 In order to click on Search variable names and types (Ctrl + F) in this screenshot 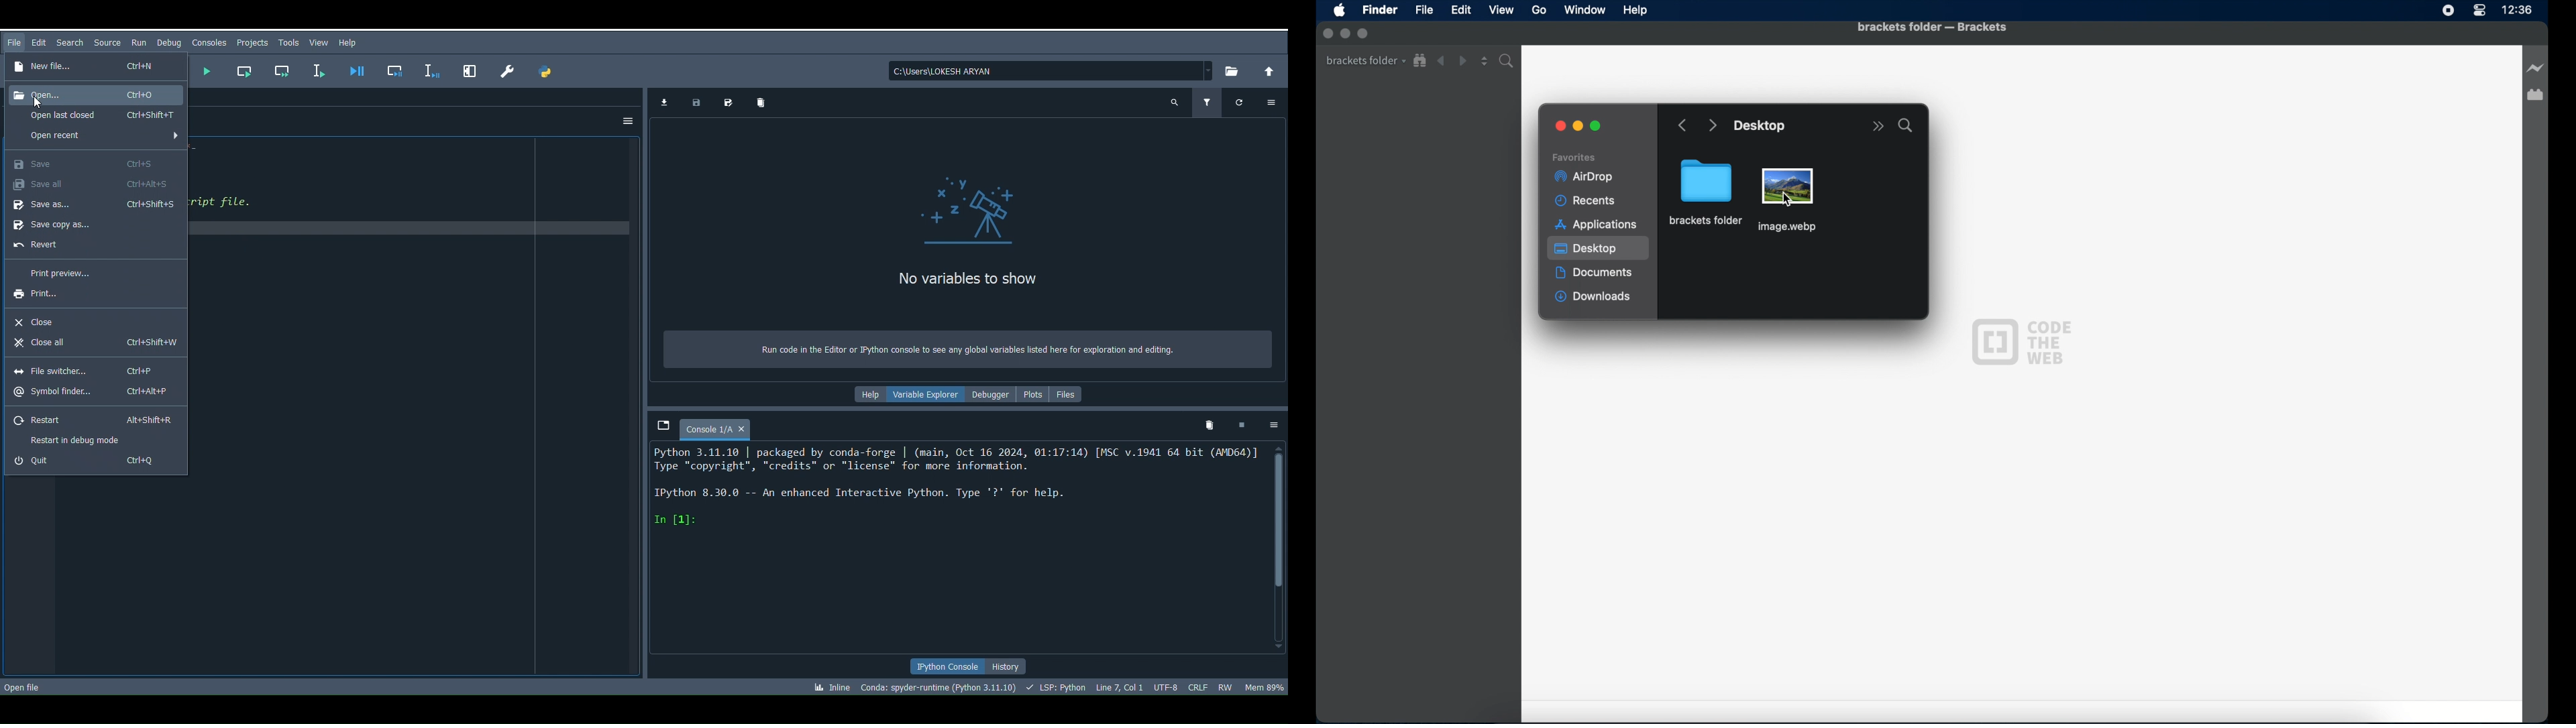, I will do `click(1172, 103)`.